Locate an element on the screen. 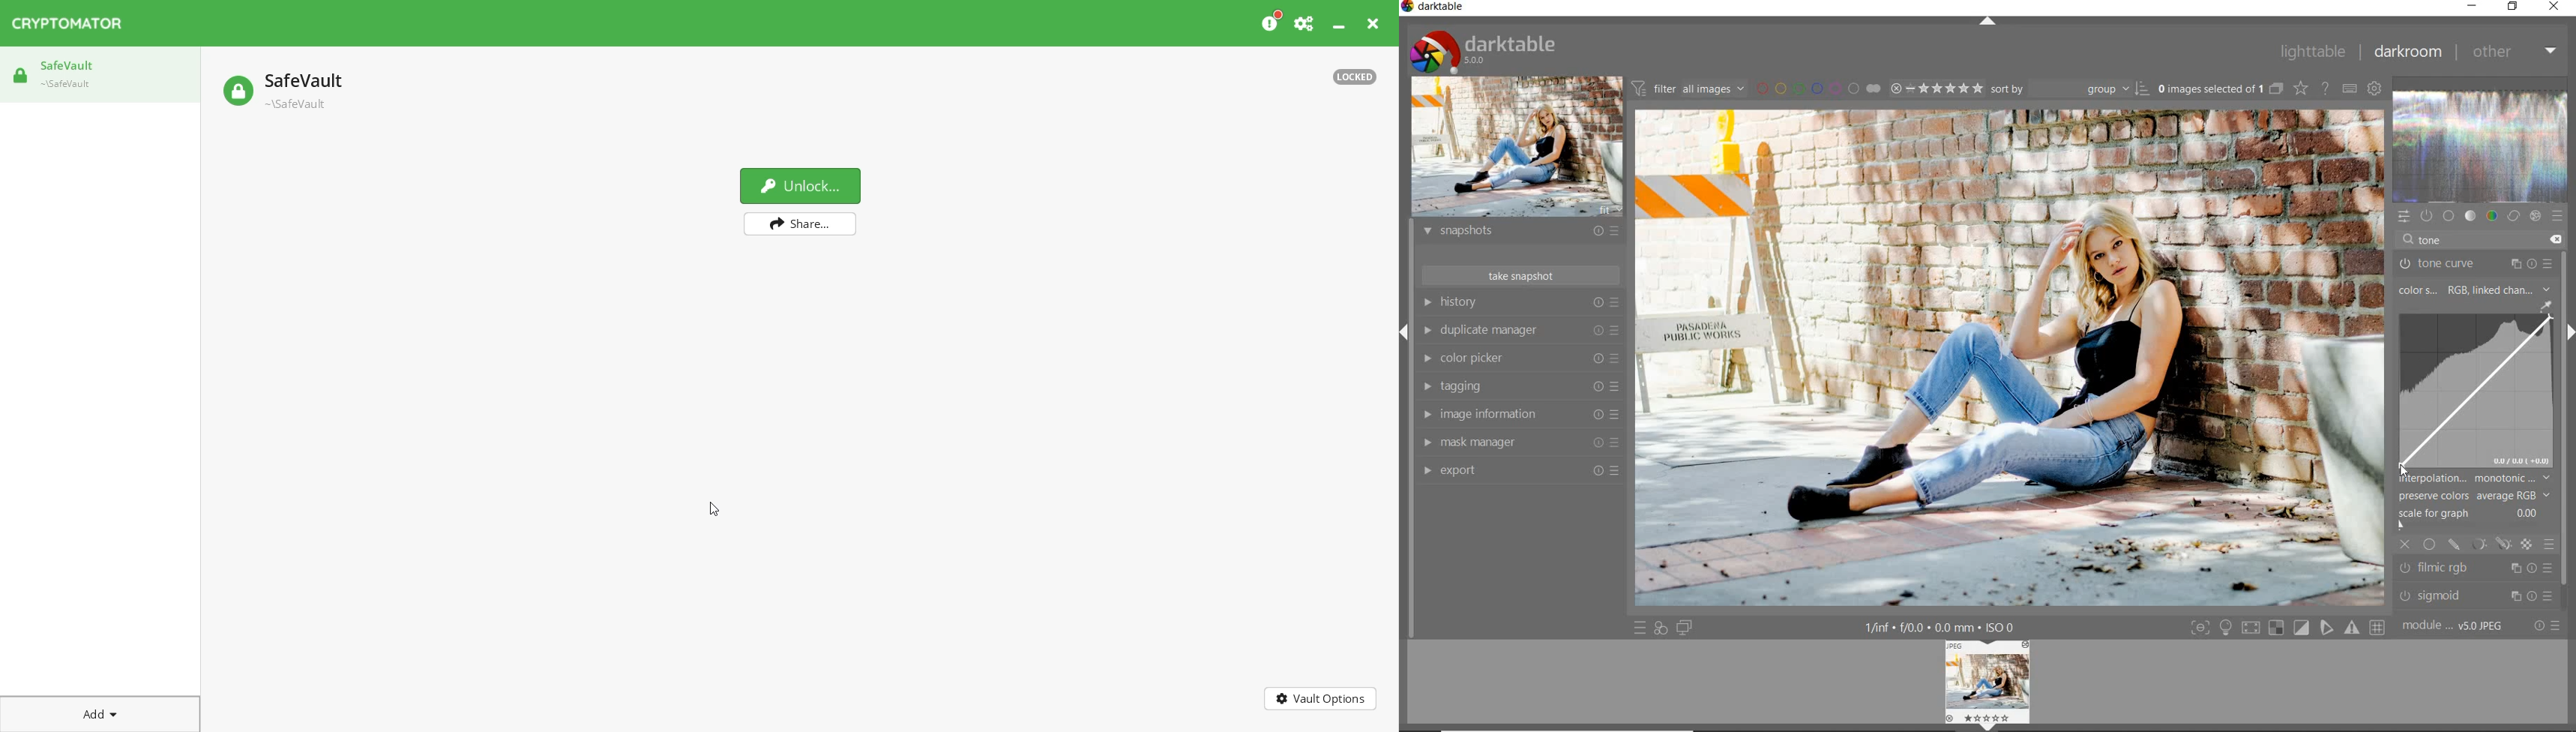  tone curve is located at coordinates (2475, 262).